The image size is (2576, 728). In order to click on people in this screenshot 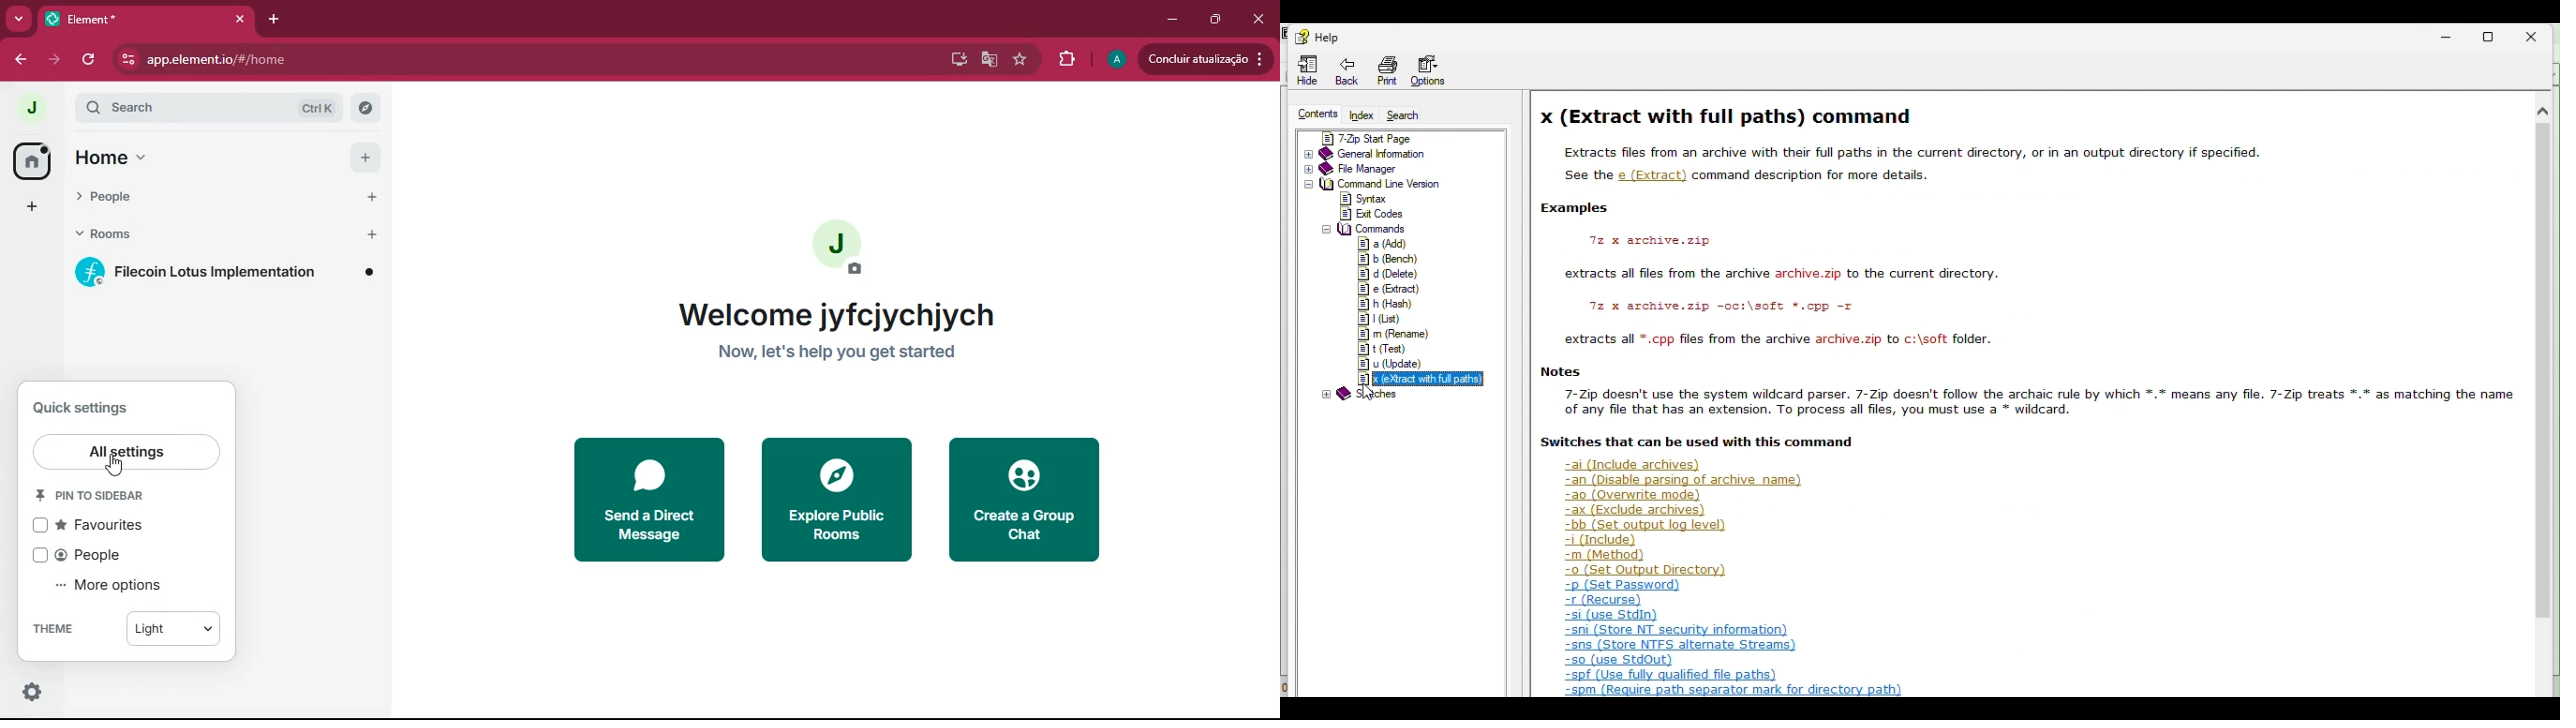, I will do `click(98, 555)`.